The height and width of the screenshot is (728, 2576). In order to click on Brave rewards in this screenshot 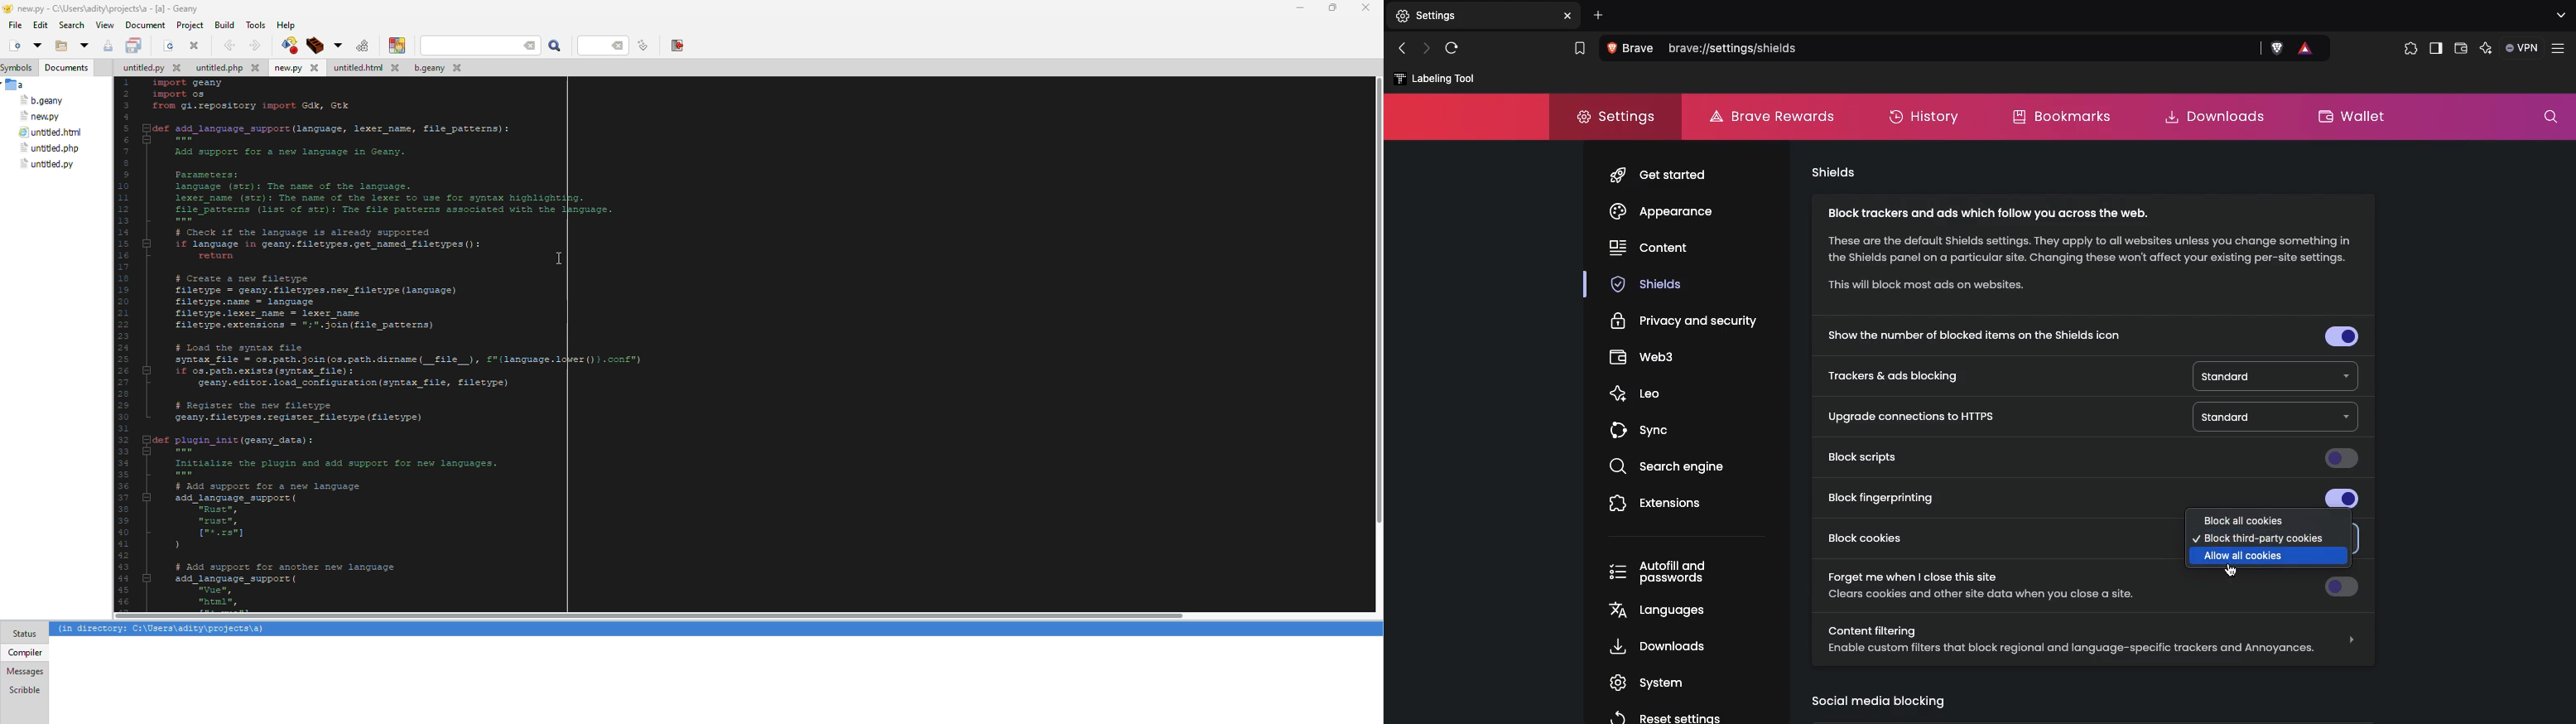, I will do `click(1772, 116)`.